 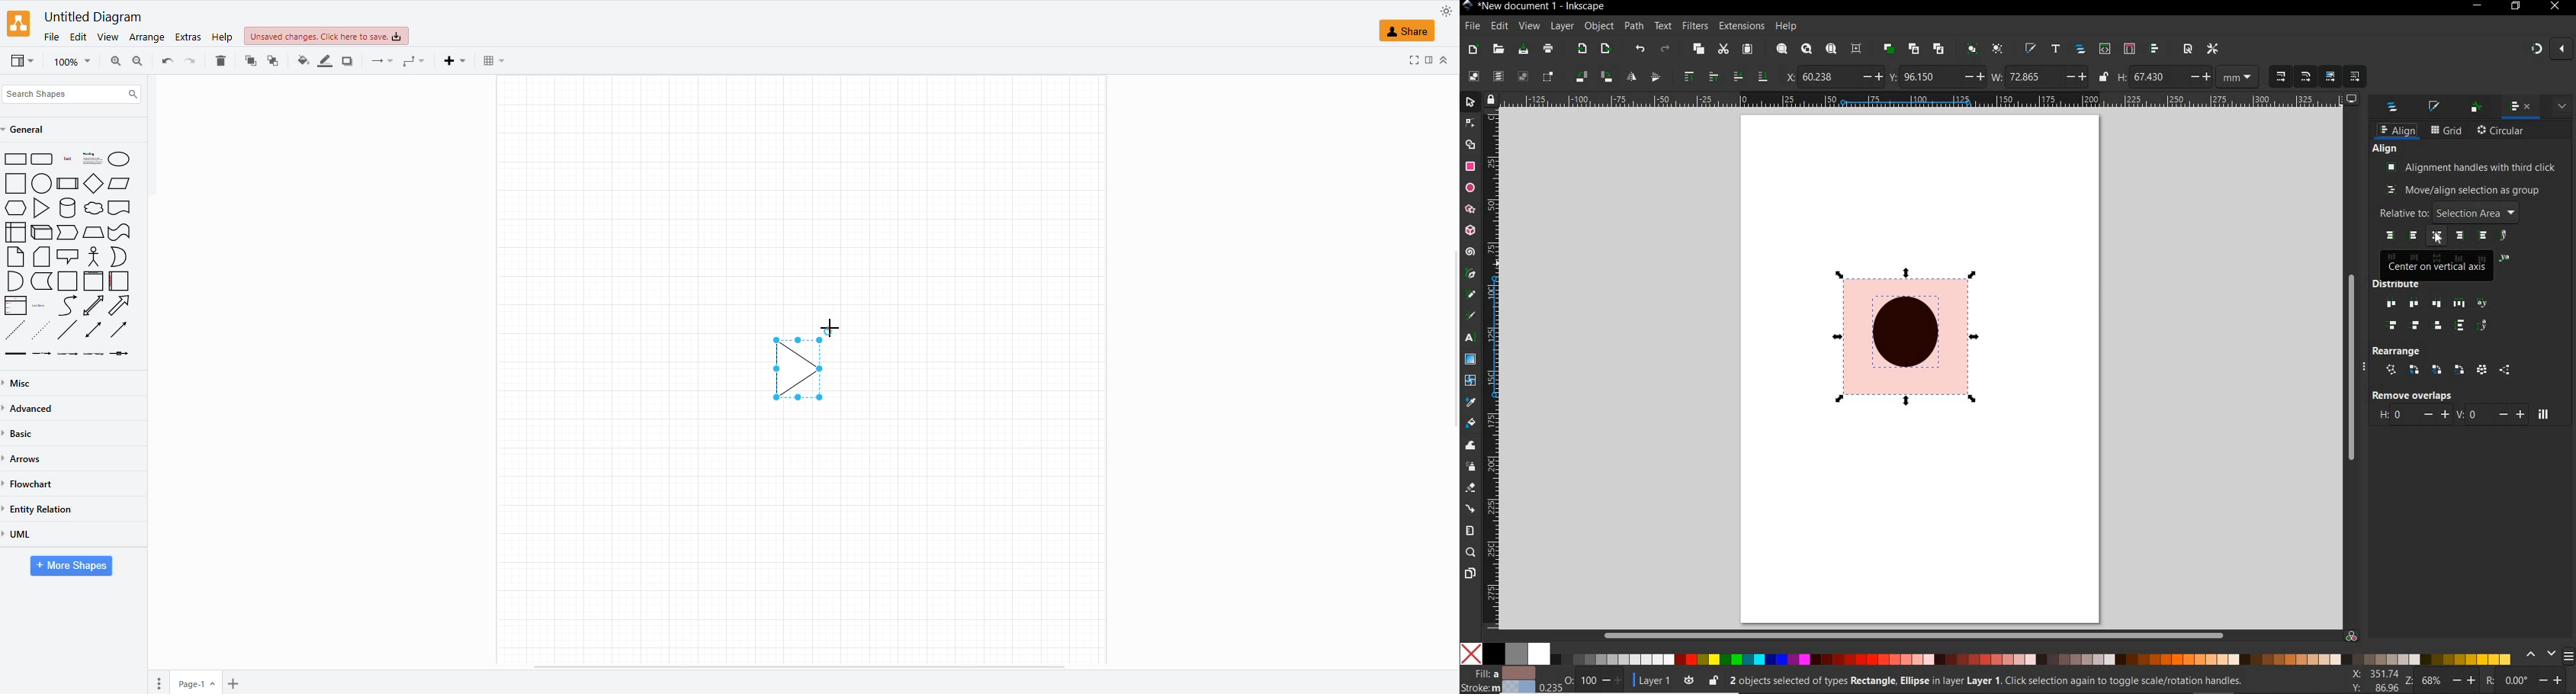 What do you see at coordinates (68, 281) in the screenshot?
I see `Page` at bounding box center [68, 281].